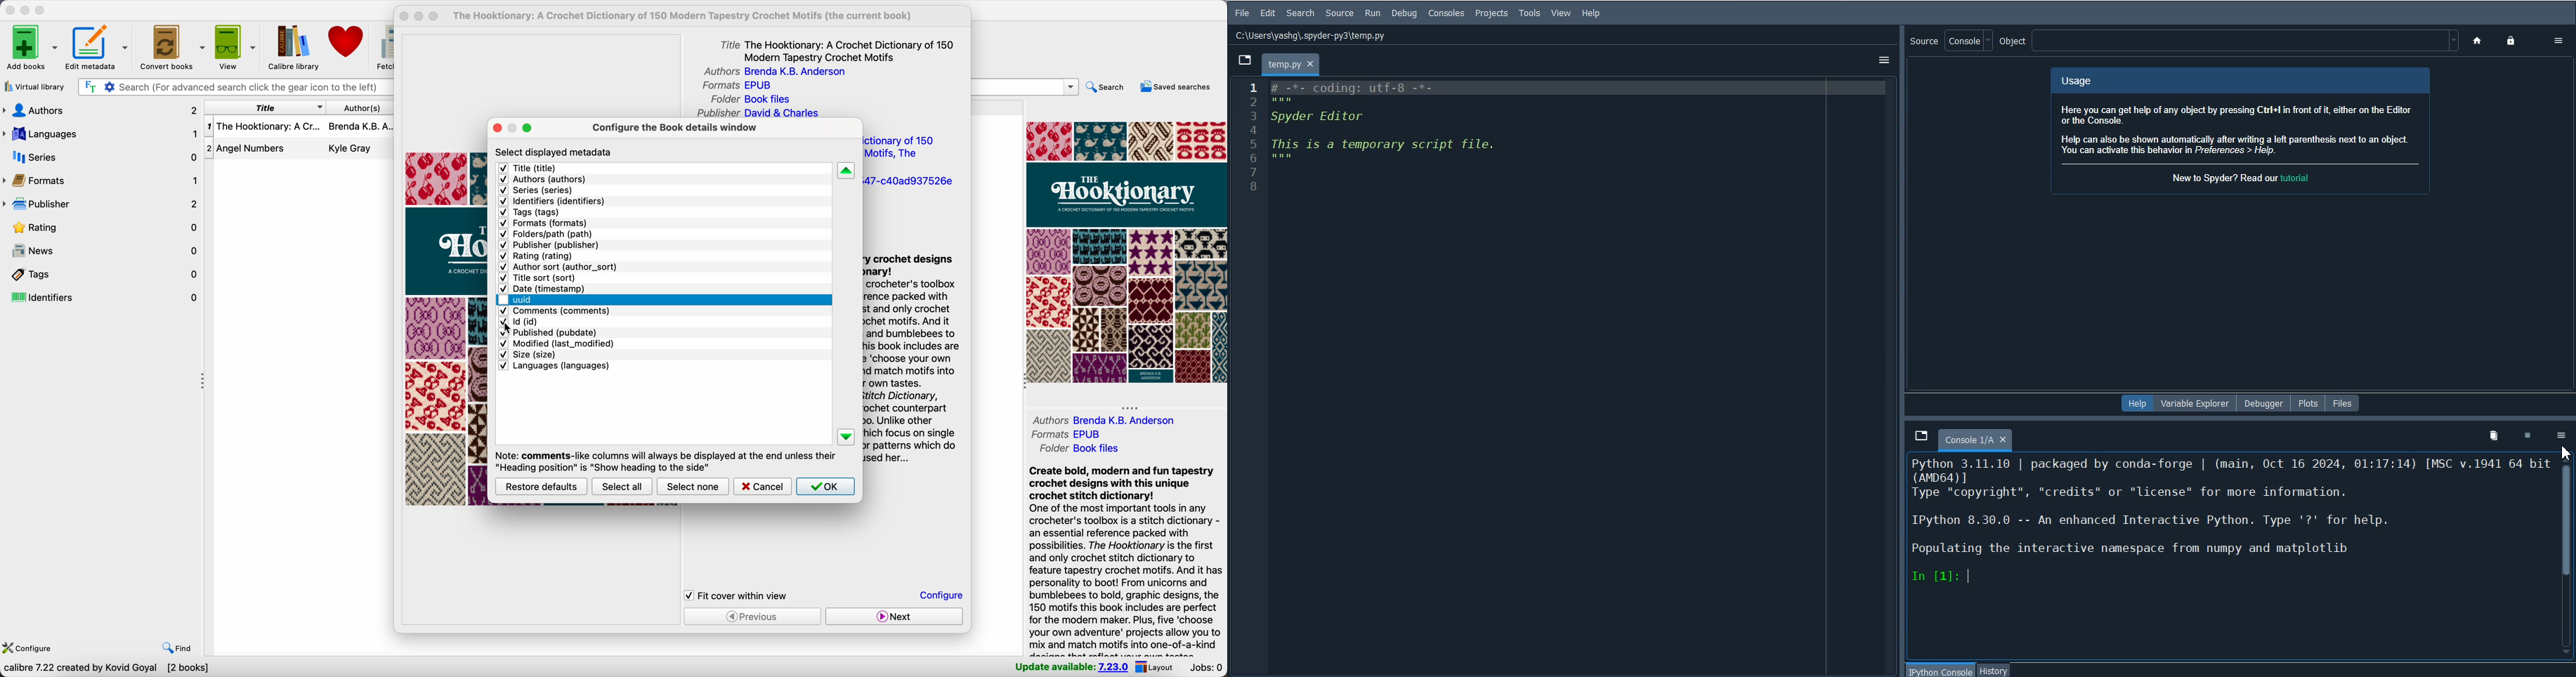  Describe the element at coordinates (538, 190) in the screenshot. I see `series` at that location.